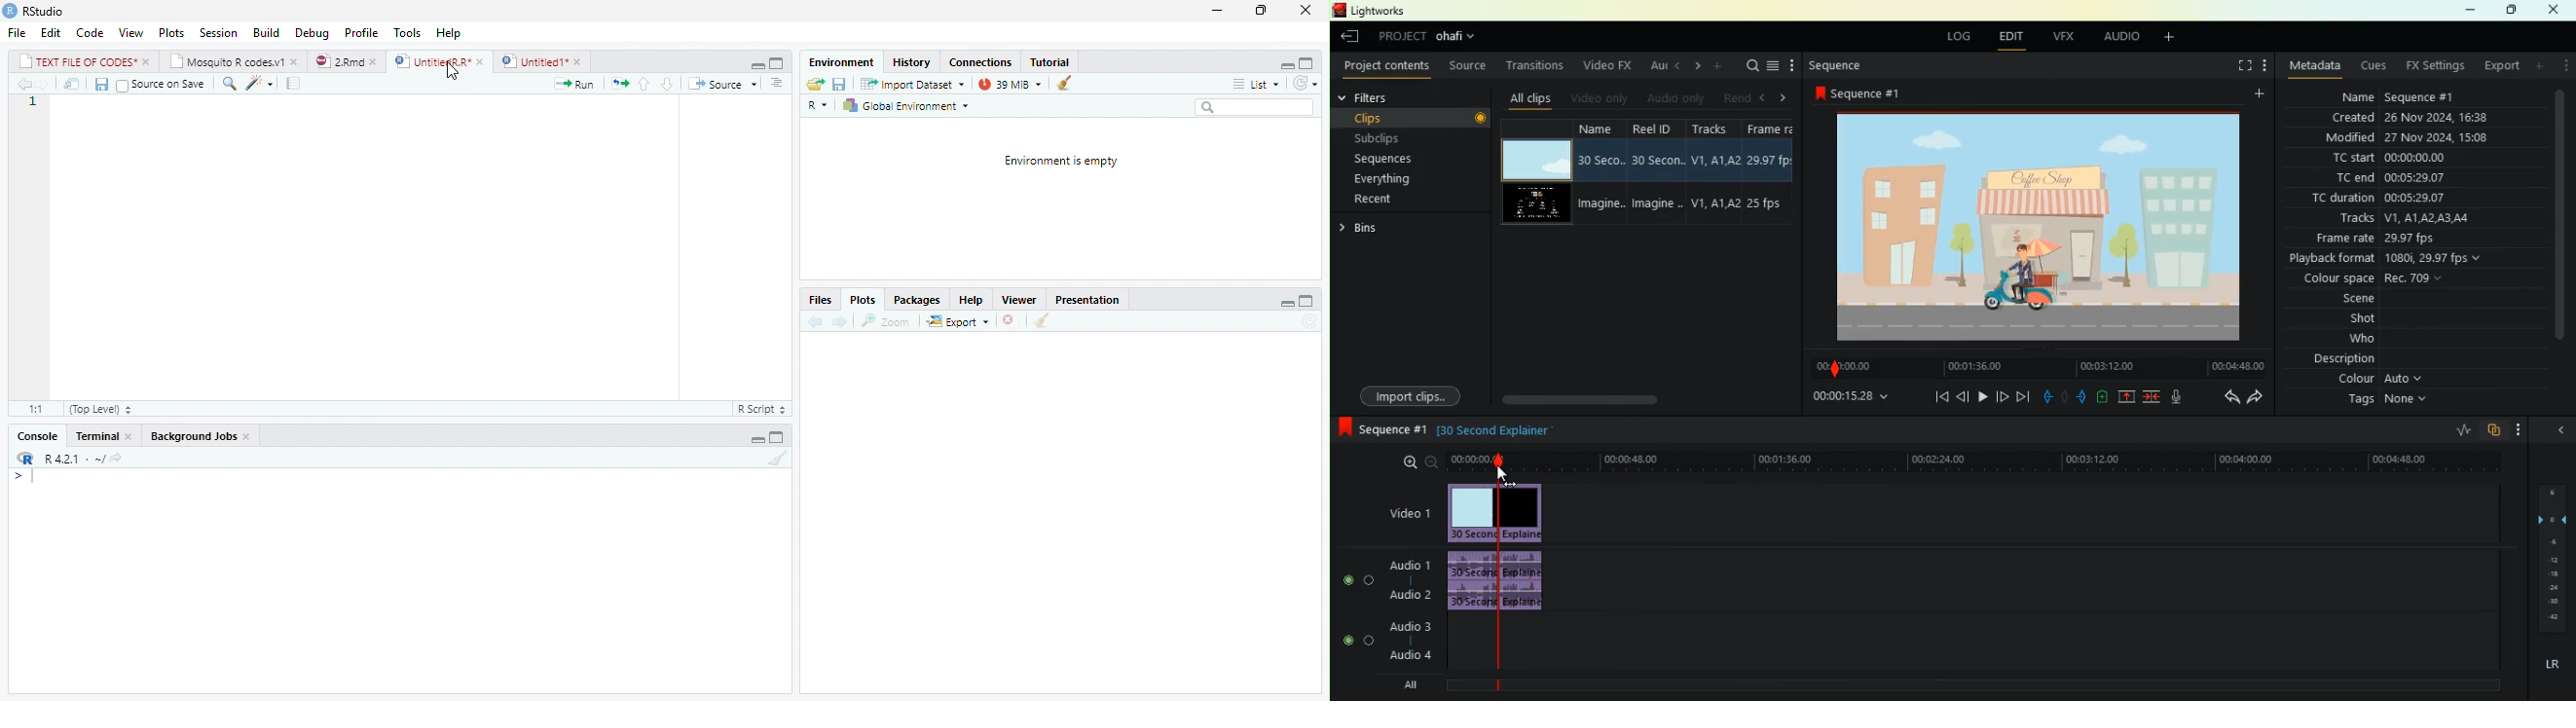  I want to click on rend, so click(1737, 99).